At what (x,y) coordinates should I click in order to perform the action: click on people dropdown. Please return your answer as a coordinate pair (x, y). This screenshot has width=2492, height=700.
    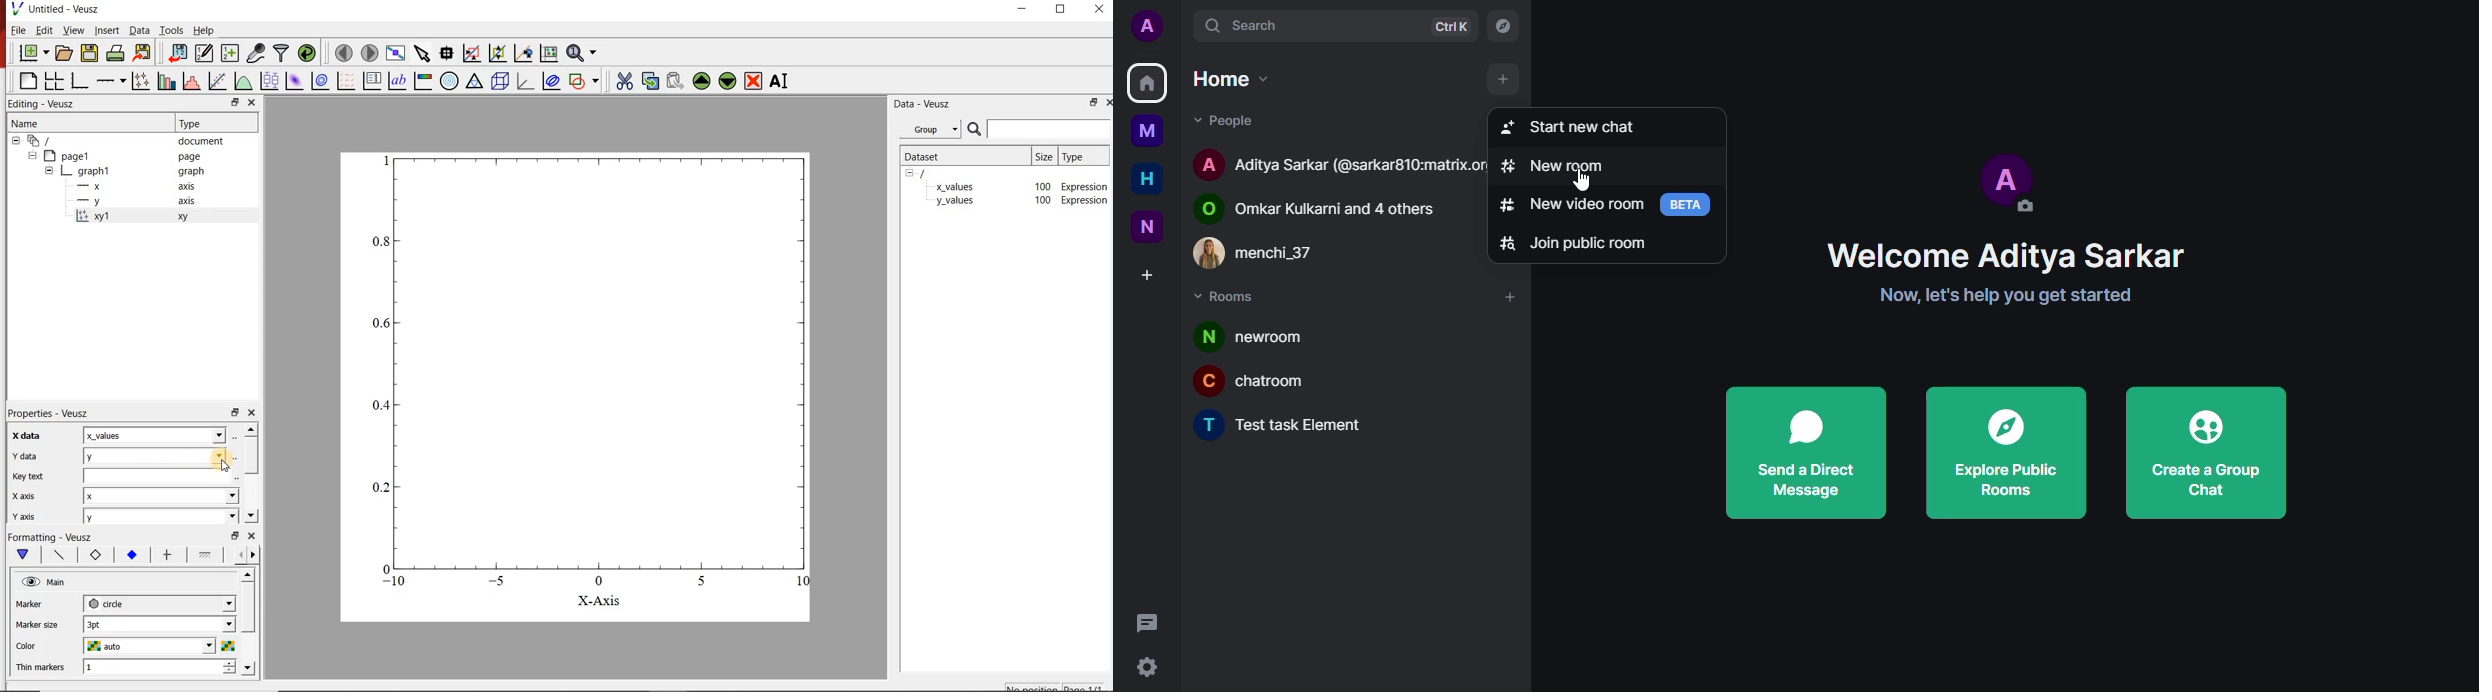
    Looking at the image, I should click on (1234, 120).